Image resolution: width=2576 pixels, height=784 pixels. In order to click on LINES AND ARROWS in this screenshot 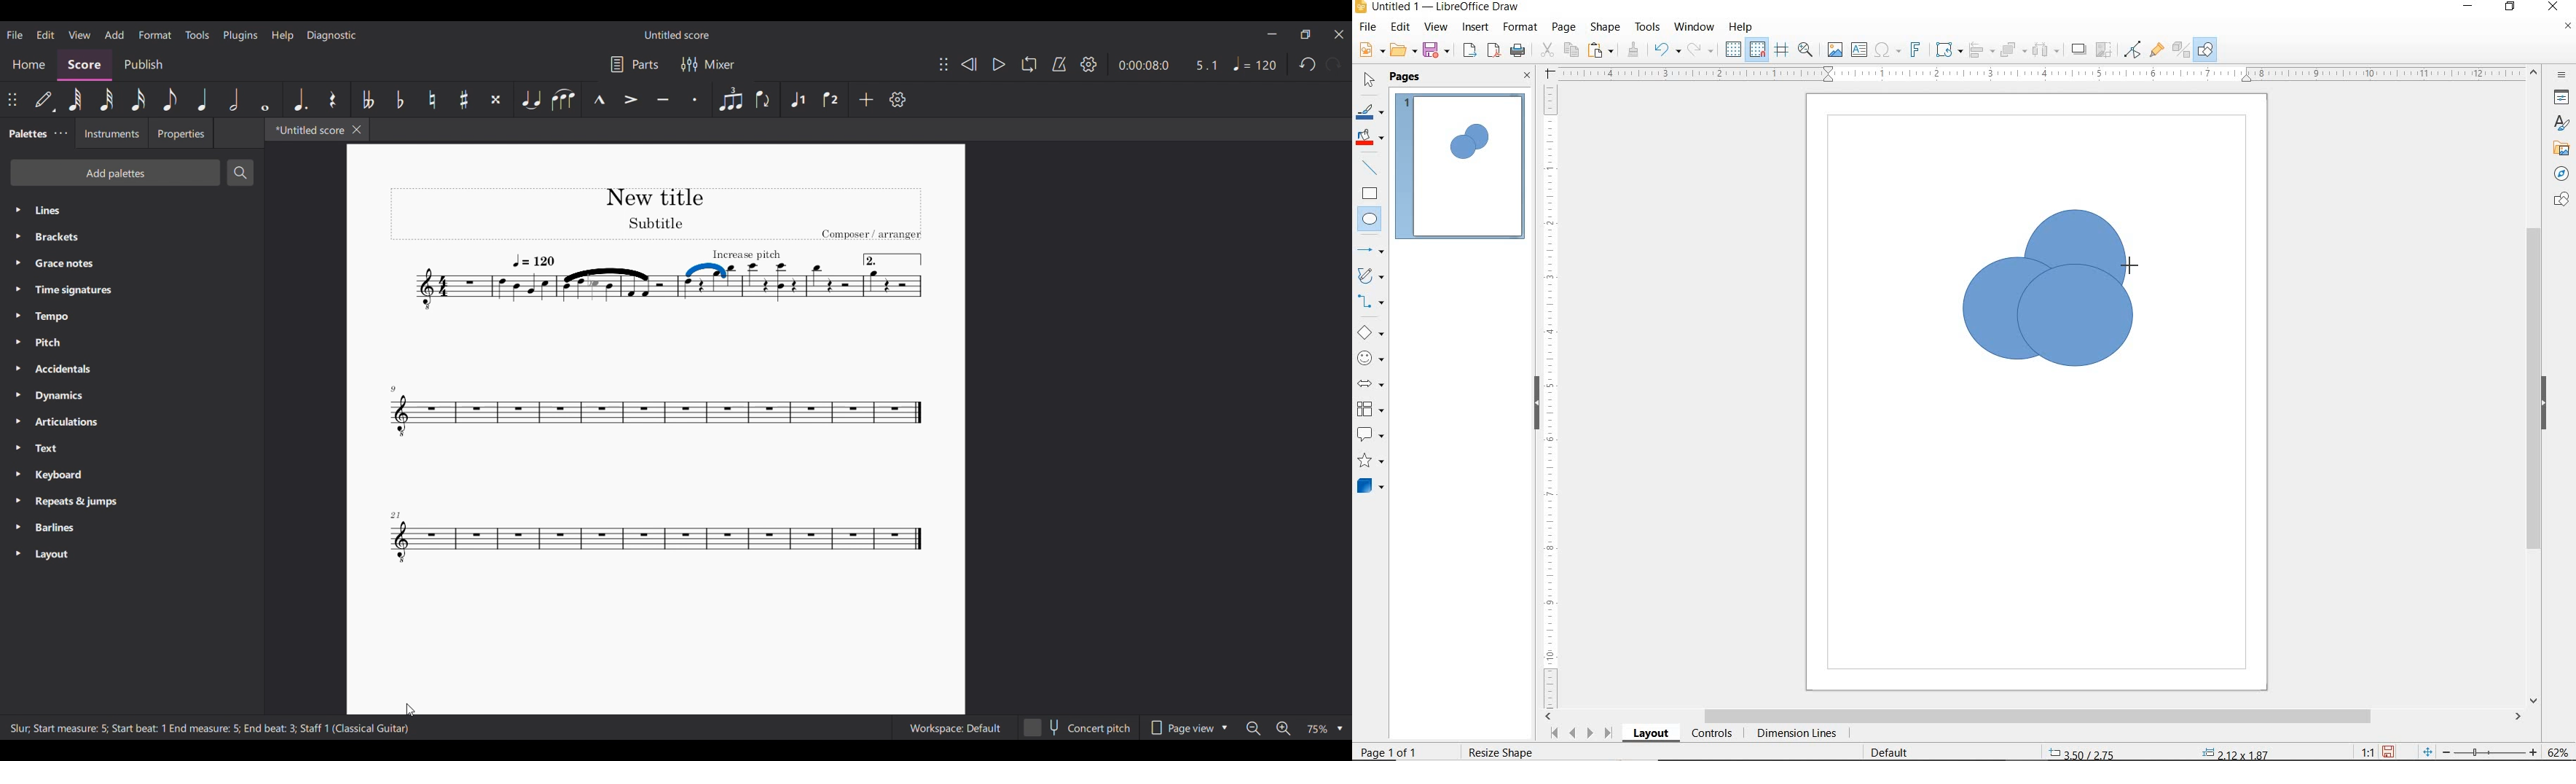, I will do `click(1372, 251)`.